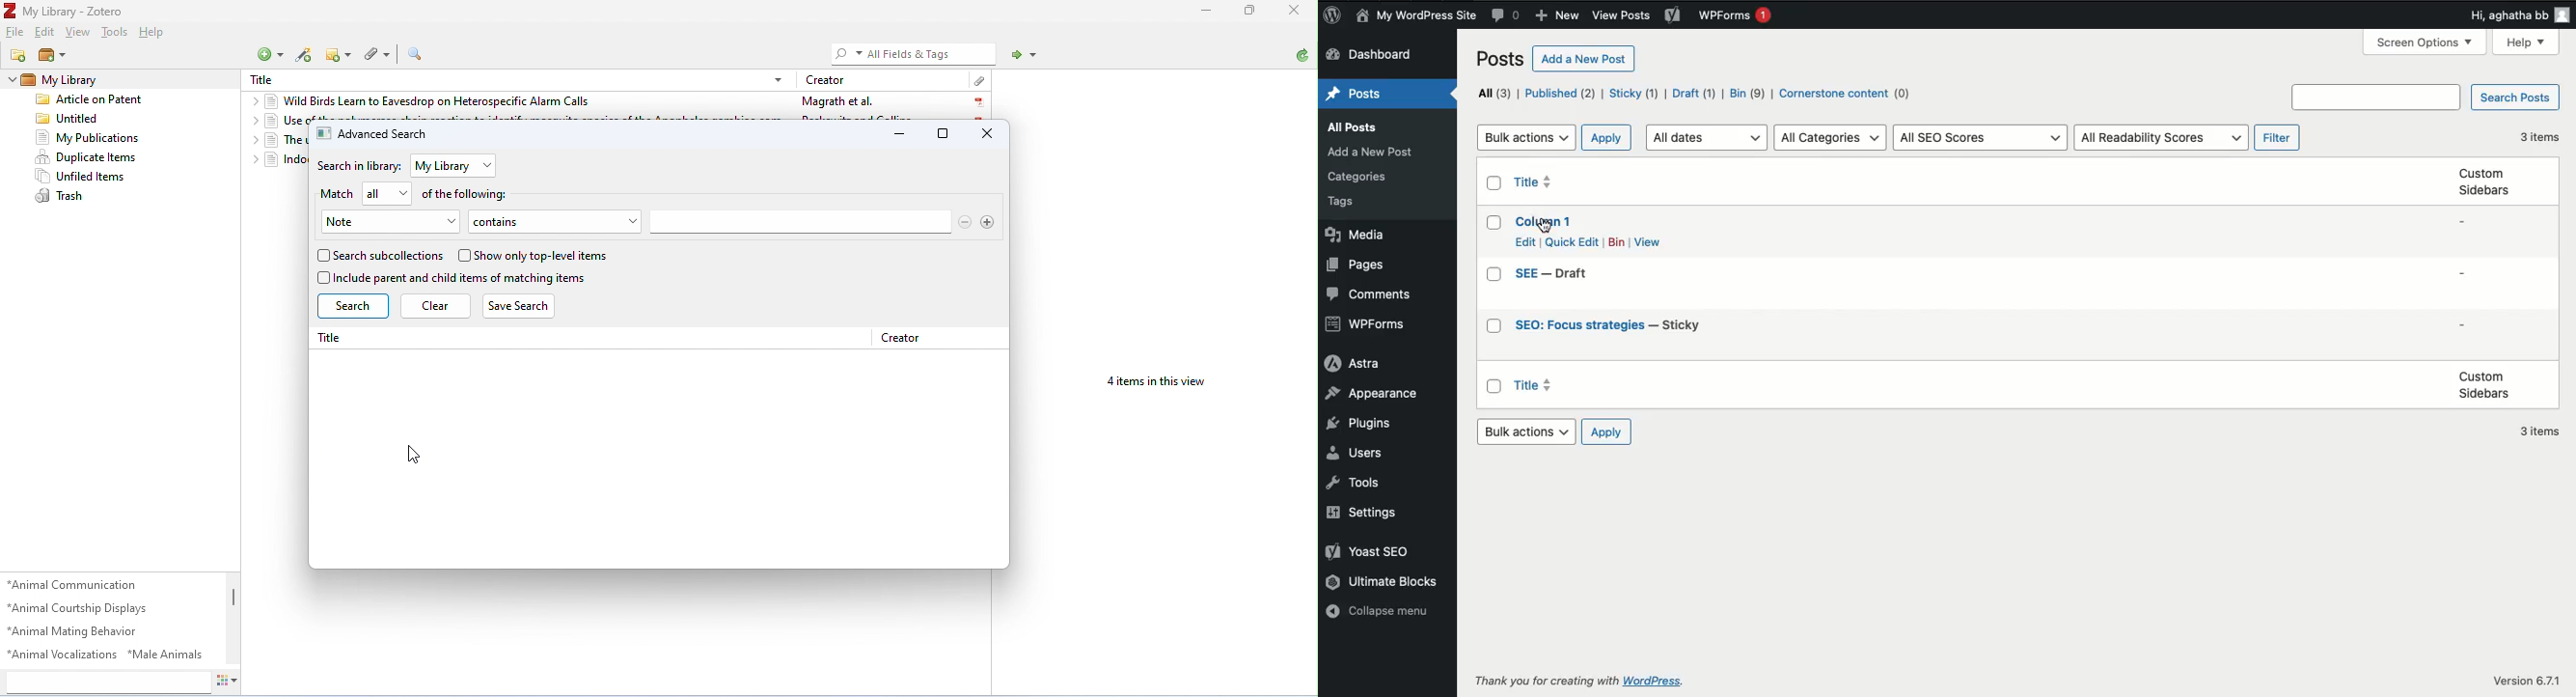 The width and height of the screenshot is (2576, 700). Describe the element at coordinates (372, 134) in the screenshot. I see `advanced search` at that location.